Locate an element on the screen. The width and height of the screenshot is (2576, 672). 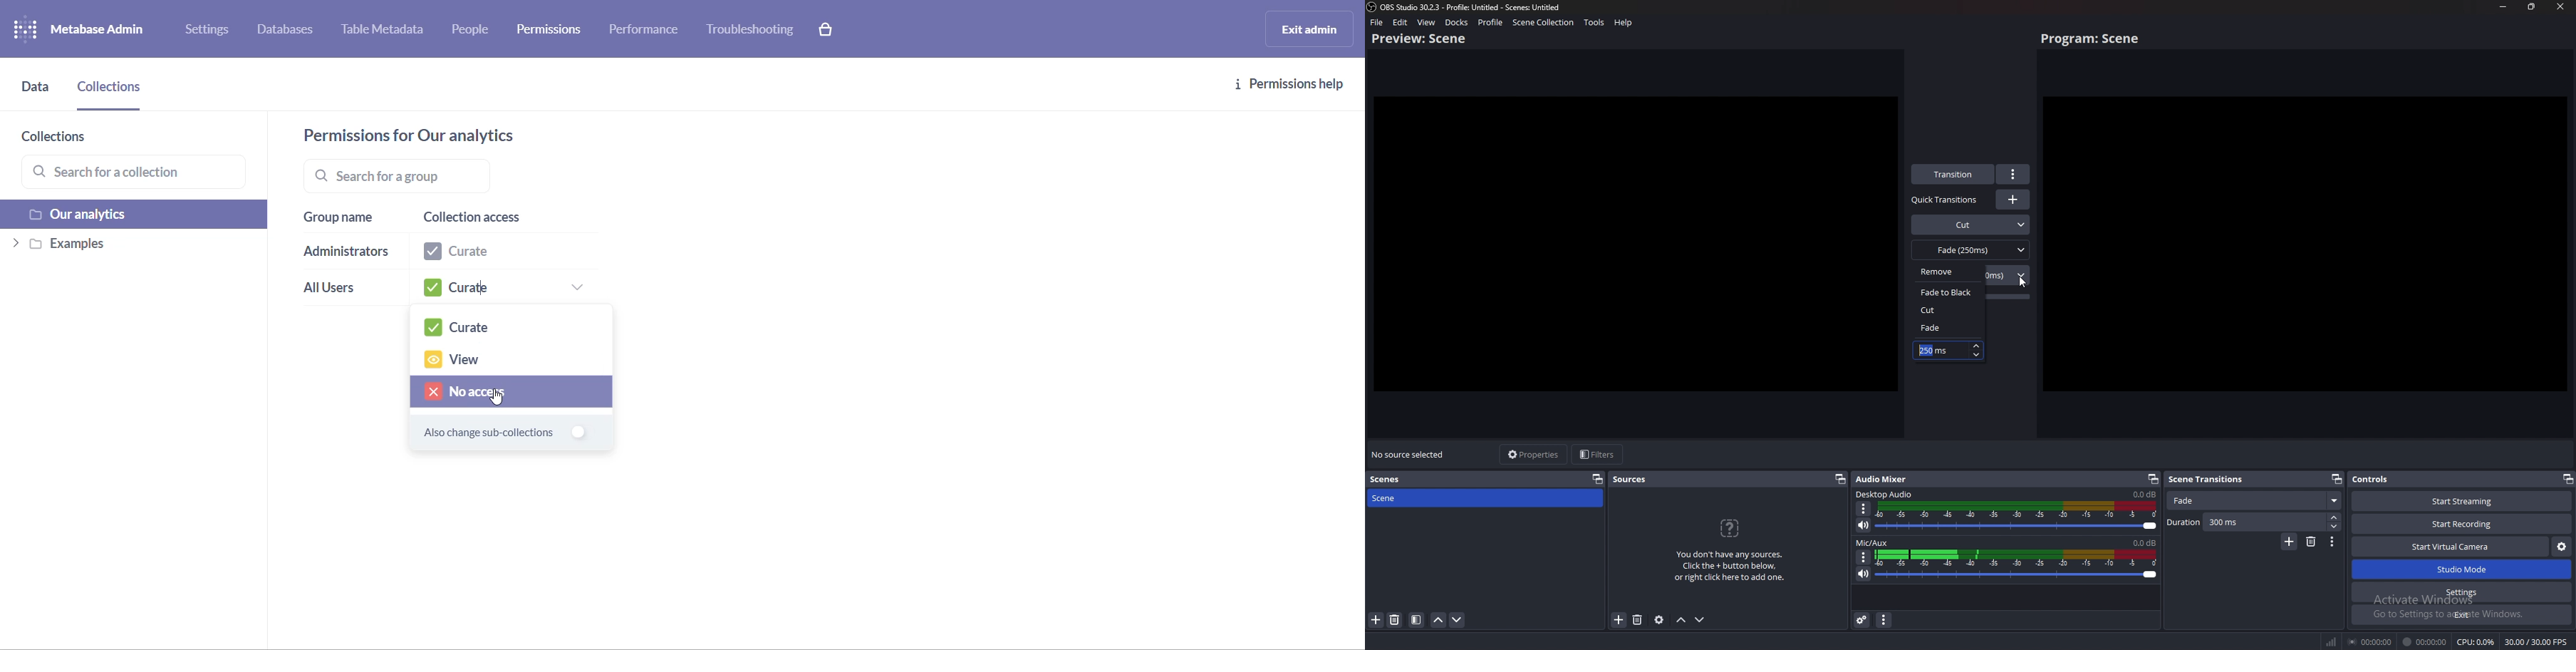
fade is located at coordinates (1946, 327).